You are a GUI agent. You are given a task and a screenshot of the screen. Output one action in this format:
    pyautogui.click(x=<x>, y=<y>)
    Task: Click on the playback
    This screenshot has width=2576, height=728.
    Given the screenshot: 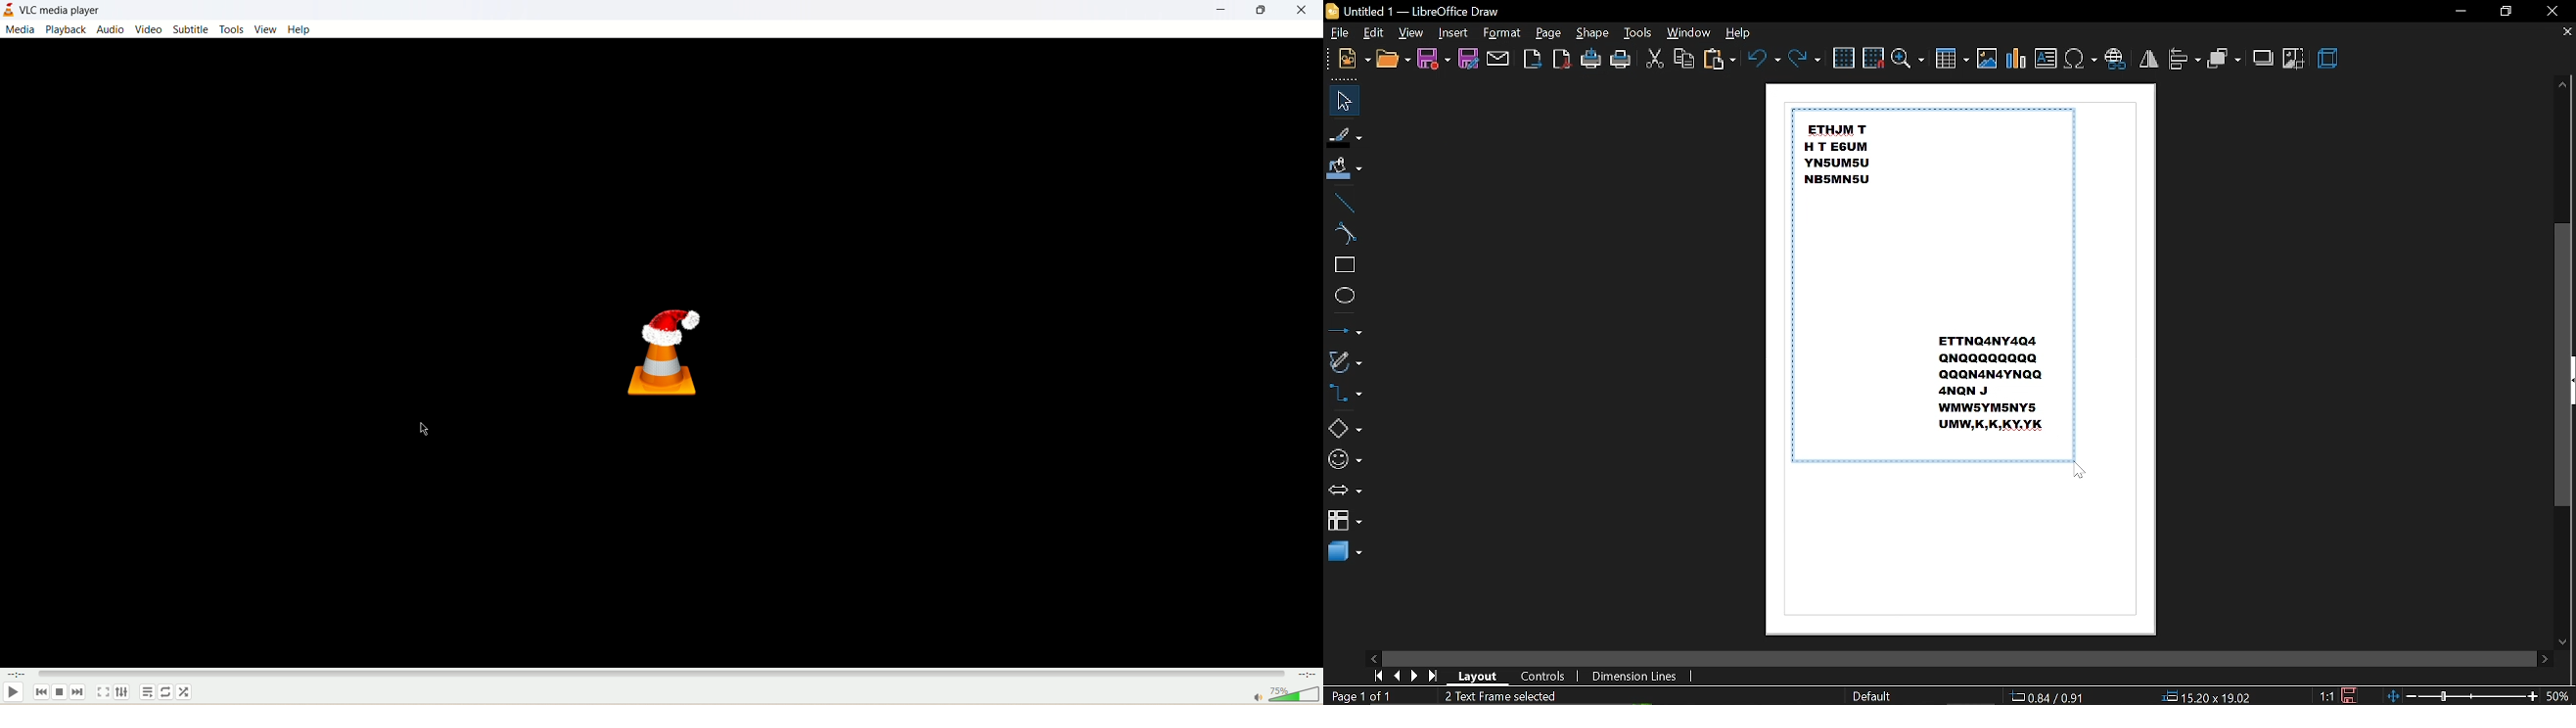 What is the action you would take?
    pyautogui.click(x=65, y=30)
    